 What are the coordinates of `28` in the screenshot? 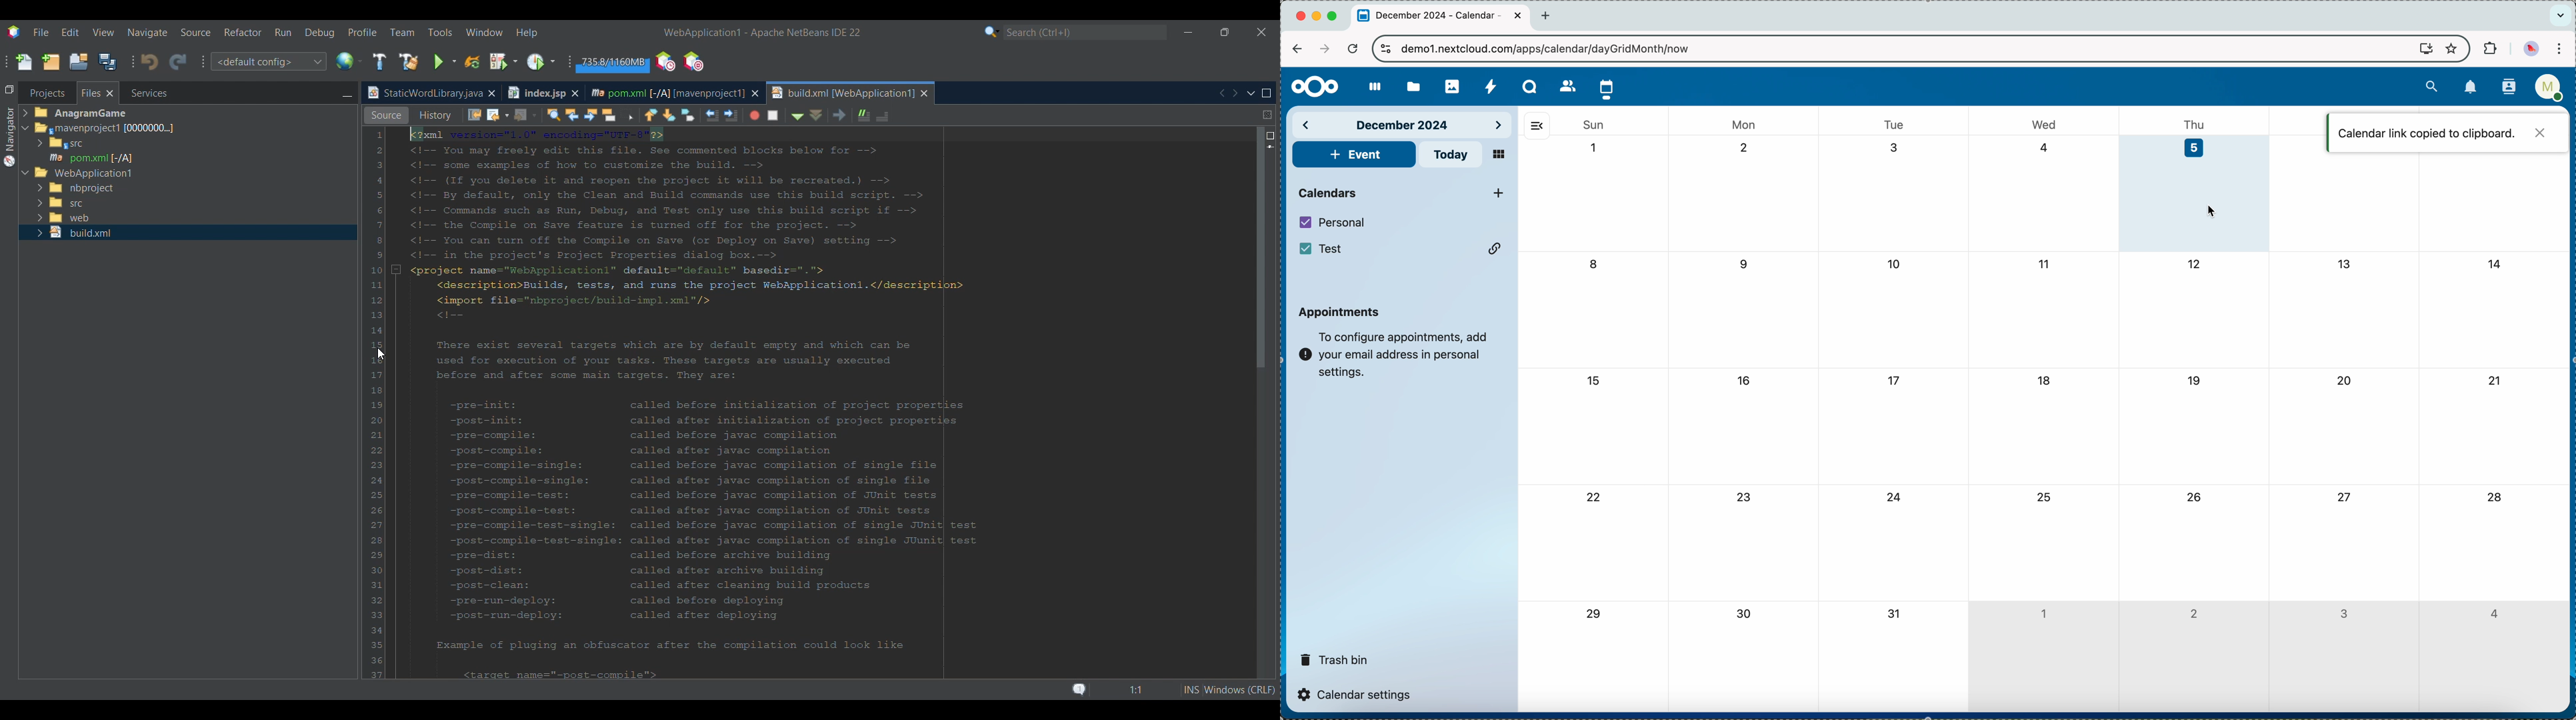 It's located at (2495, 499).